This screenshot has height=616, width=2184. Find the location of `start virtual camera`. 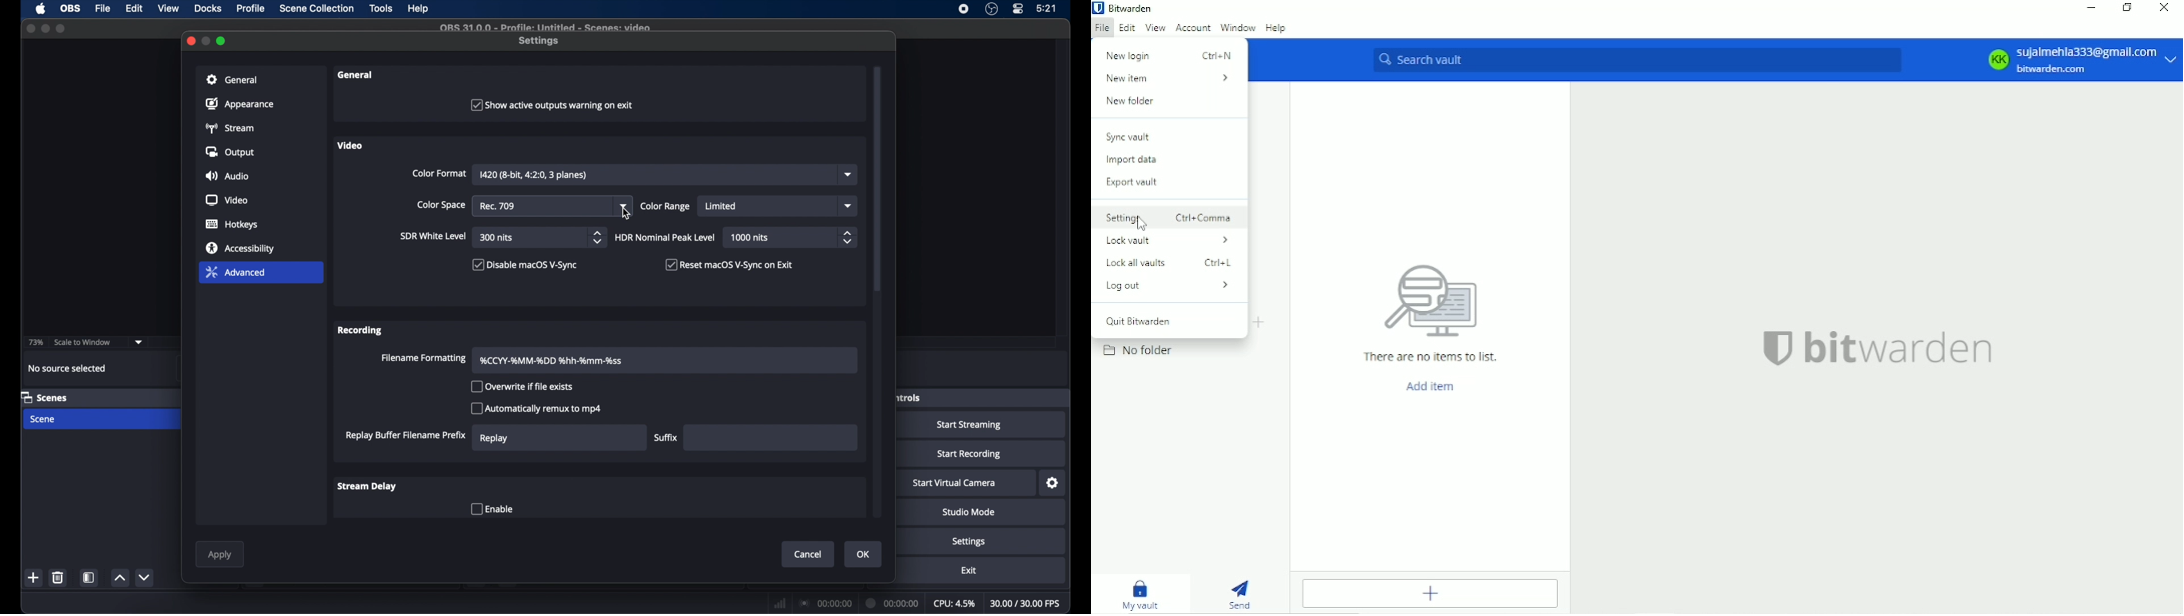

start virtual camera is located at coordinates (955, 483).